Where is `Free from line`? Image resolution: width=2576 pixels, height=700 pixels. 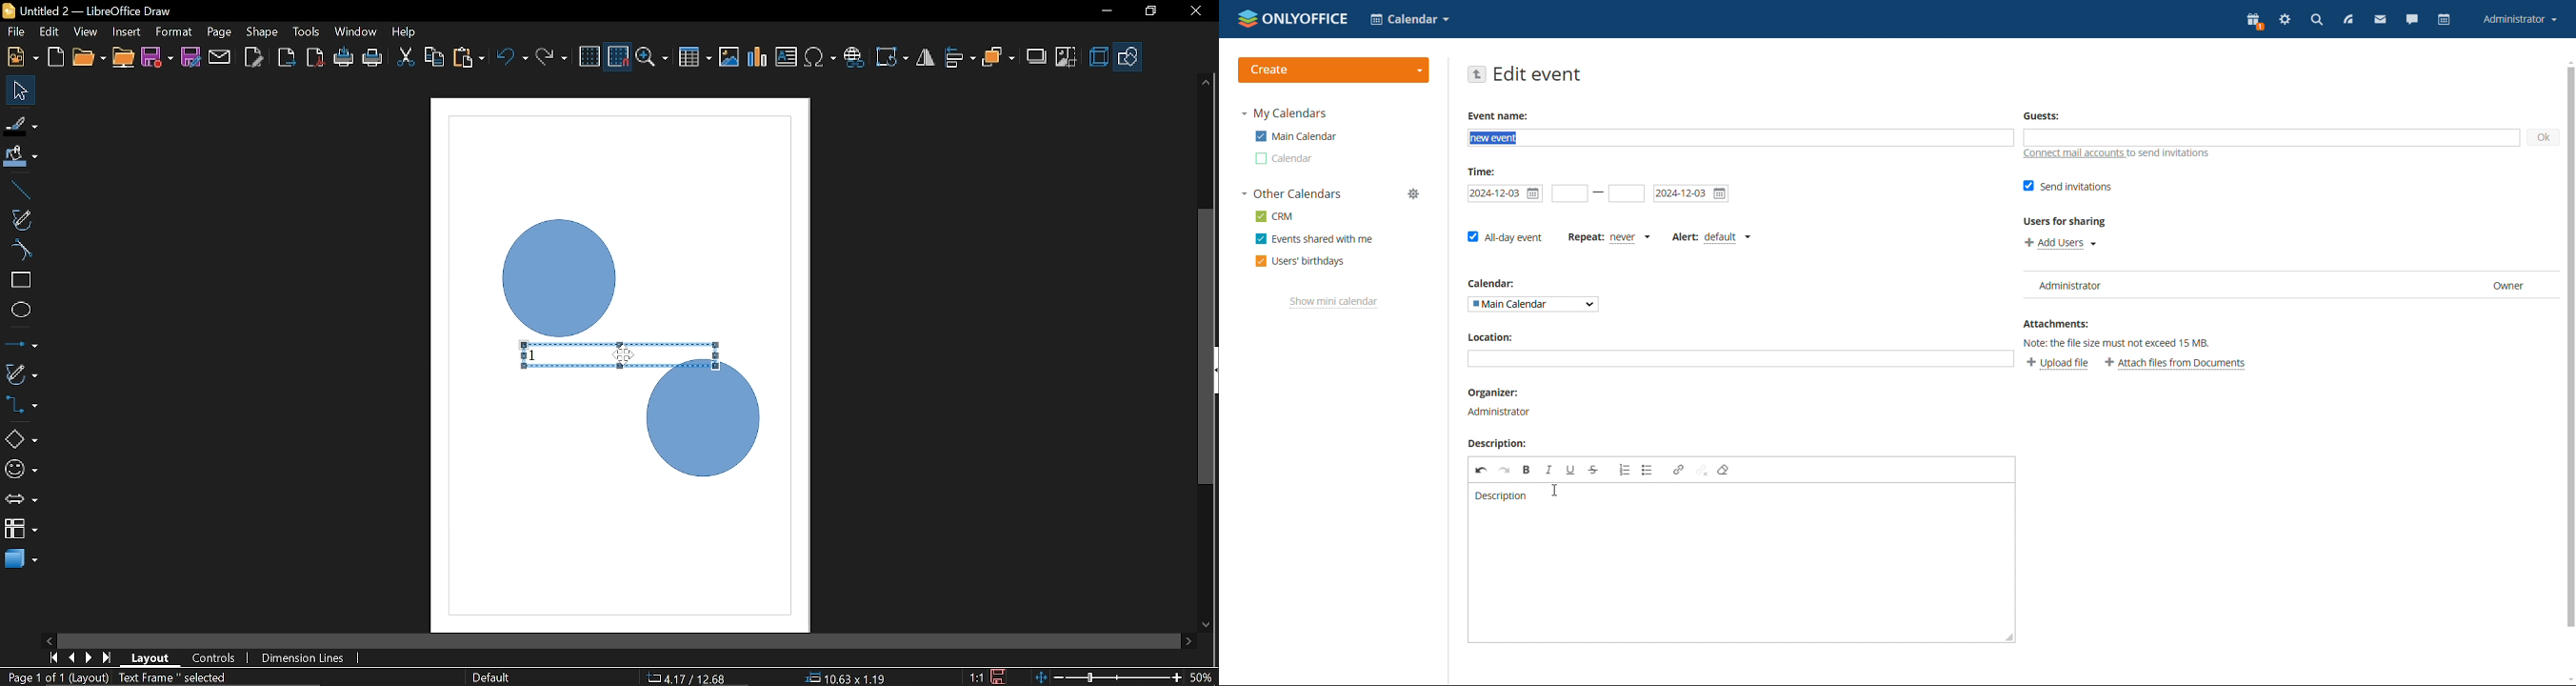
Free from line is located at coordinates (21, 219).